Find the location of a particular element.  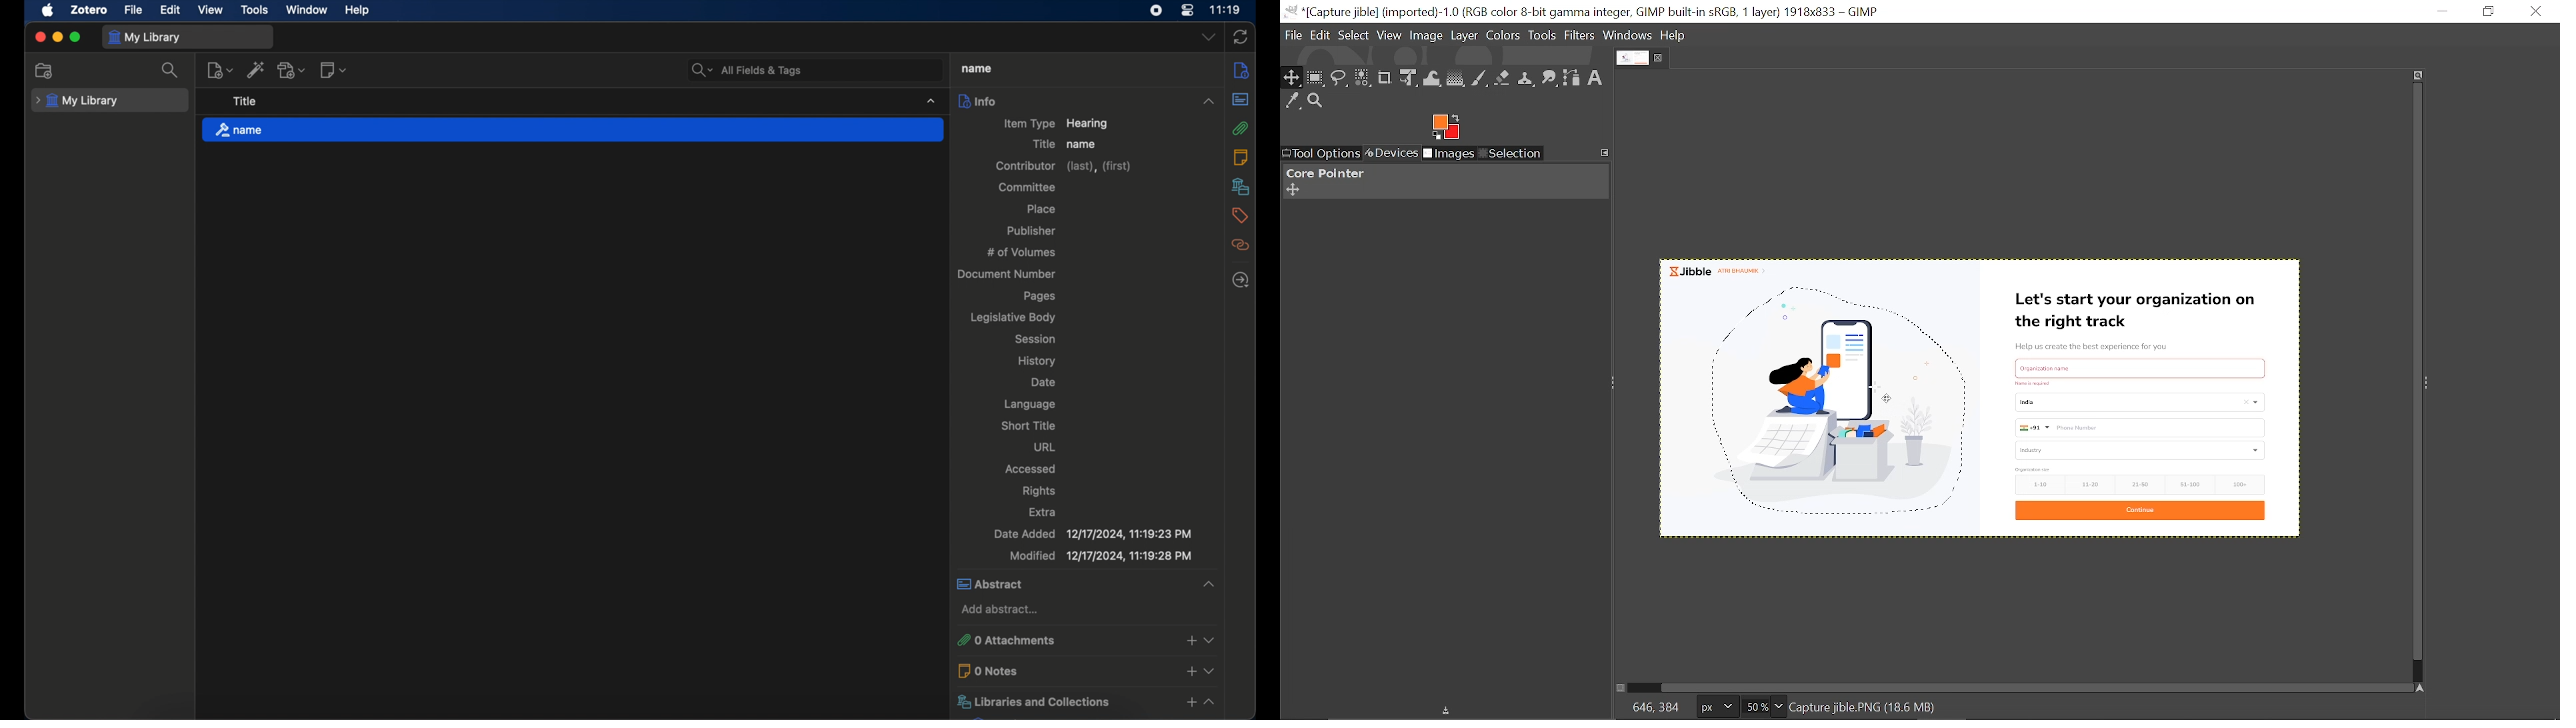

abstract is located at coordinates (1241, 99).